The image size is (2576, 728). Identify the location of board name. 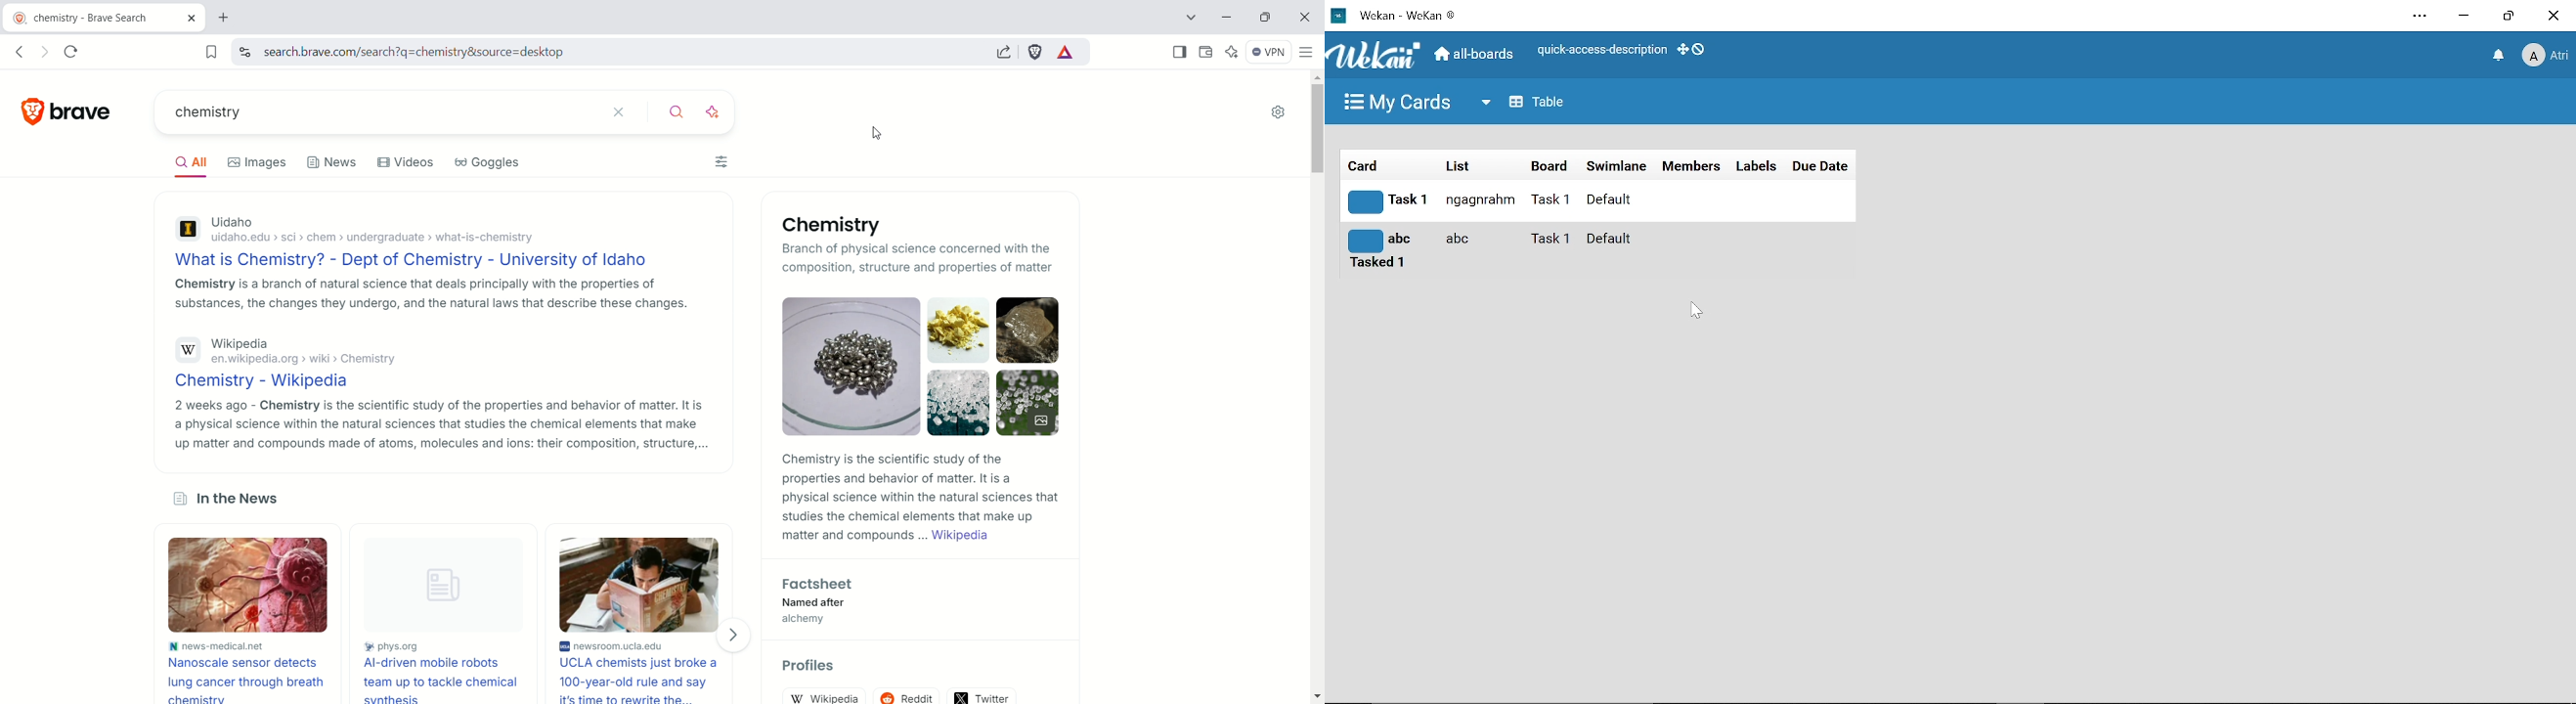
(1549, 198).